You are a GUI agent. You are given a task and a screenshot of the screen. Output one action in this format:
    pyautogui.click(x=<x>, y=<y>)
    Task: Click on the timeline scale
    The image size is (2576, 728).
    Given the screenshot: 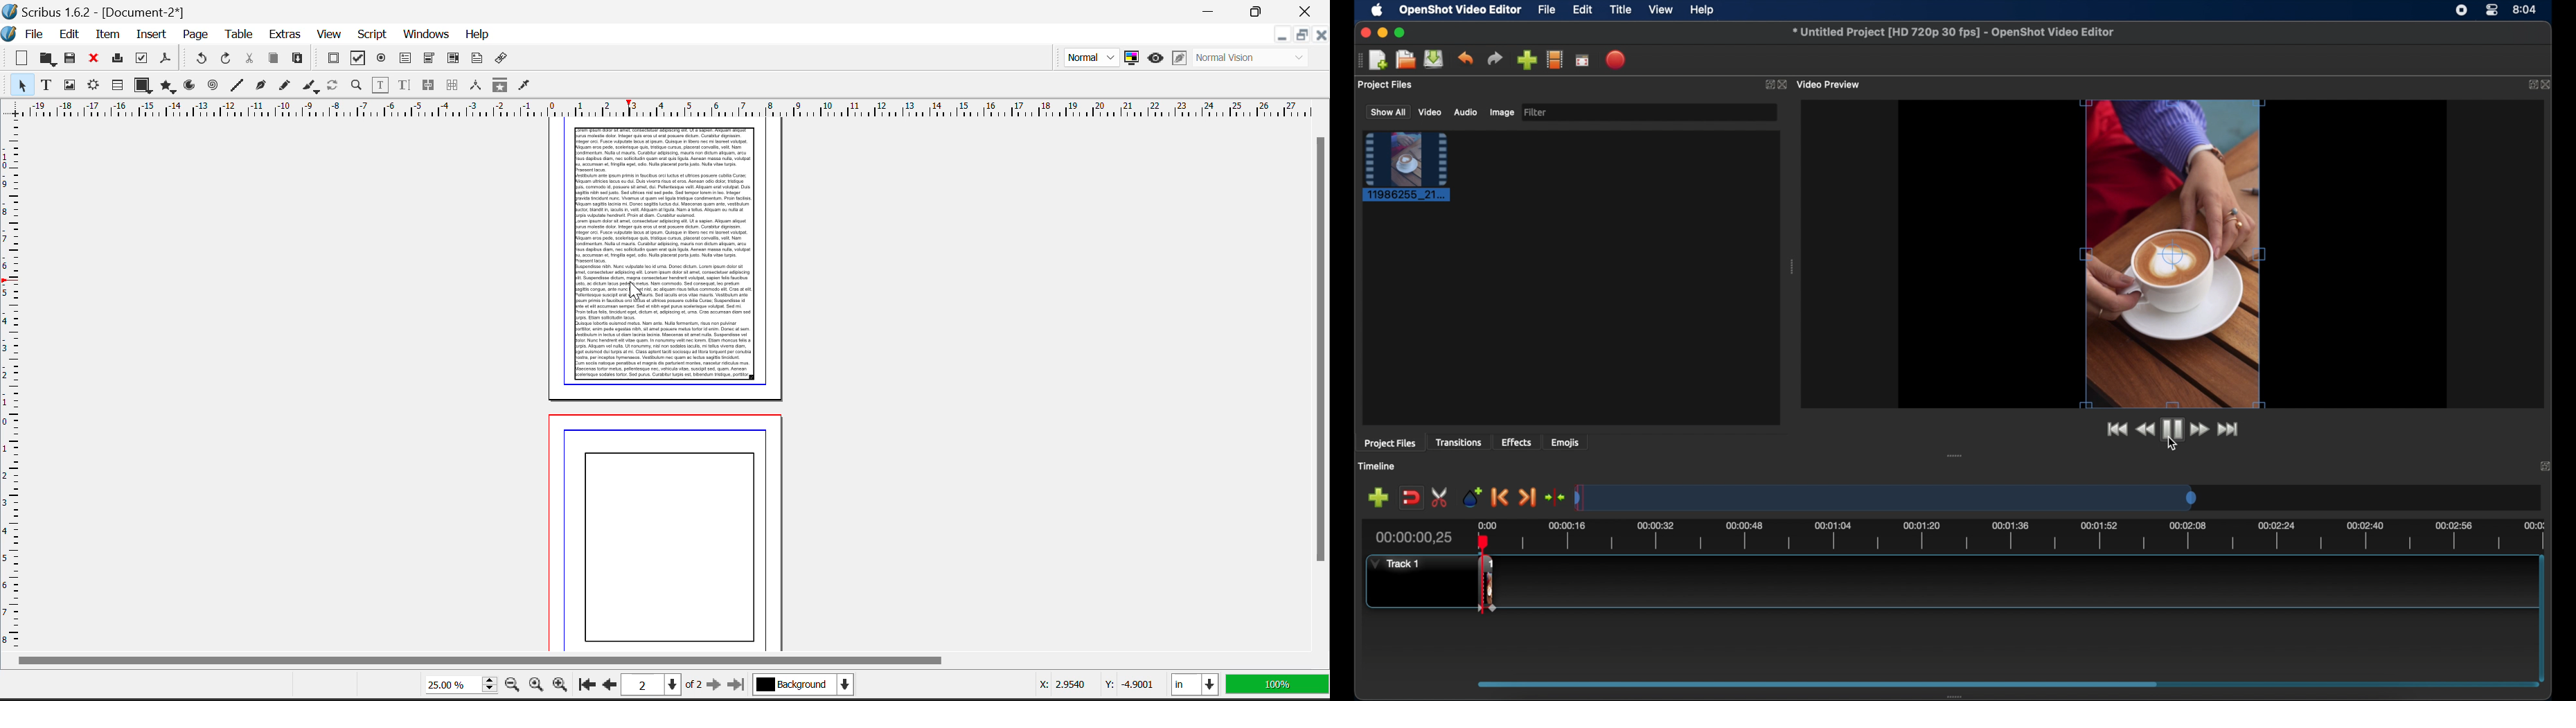 What is the action you would take?
    pyautogui.click(x=1885, y=499)
    